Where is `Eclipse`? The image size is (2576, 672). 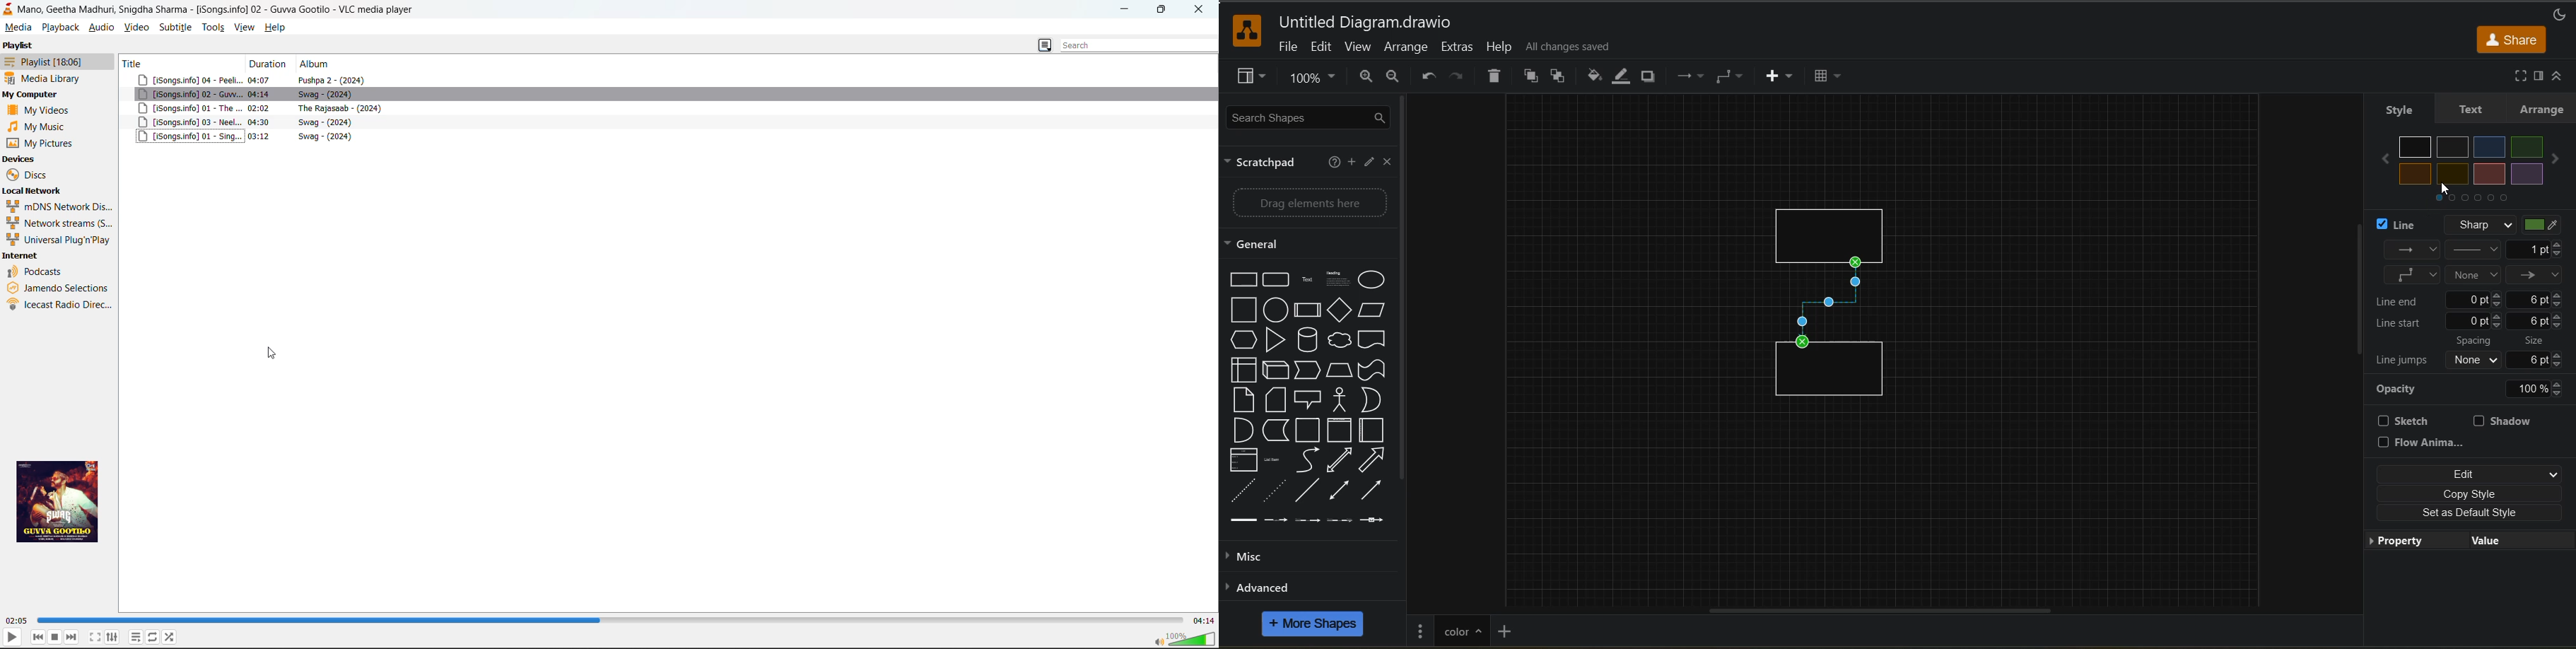
Eclipse is located at coordinates (1374, 281).